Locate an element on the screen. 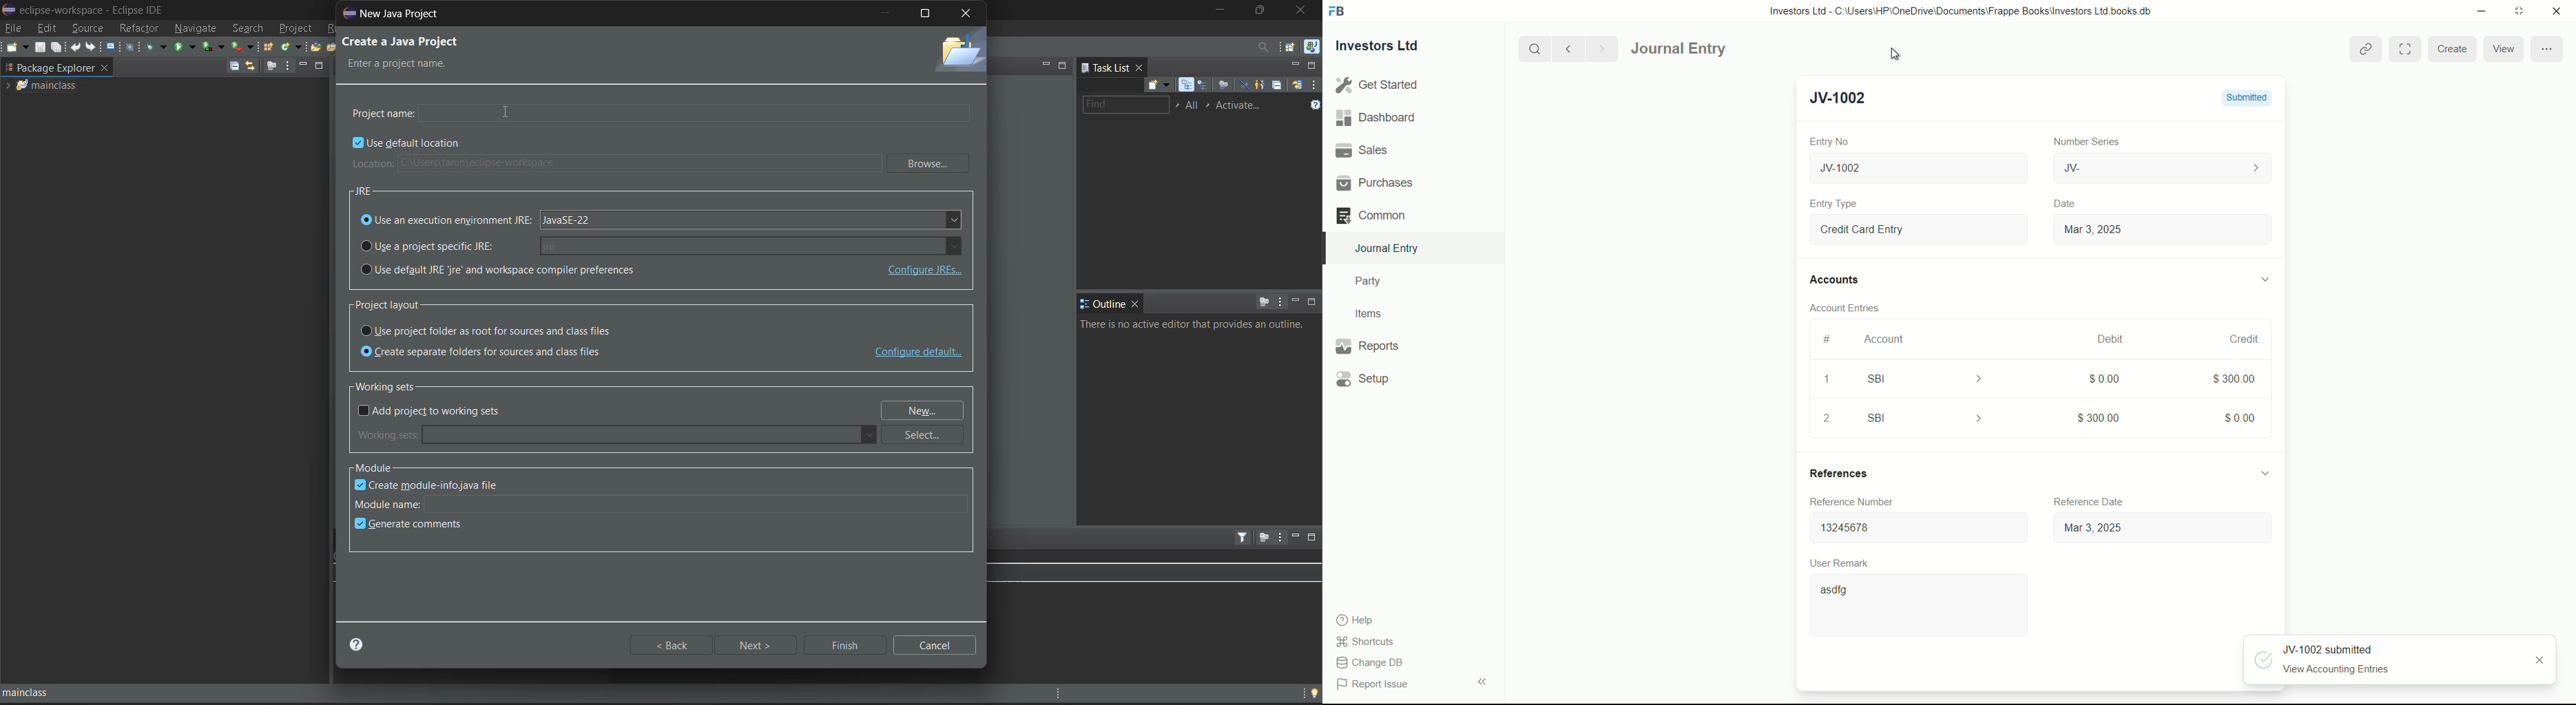 This screenshot has width=2576, height=728. Date is located at coordinates (2066, 204).